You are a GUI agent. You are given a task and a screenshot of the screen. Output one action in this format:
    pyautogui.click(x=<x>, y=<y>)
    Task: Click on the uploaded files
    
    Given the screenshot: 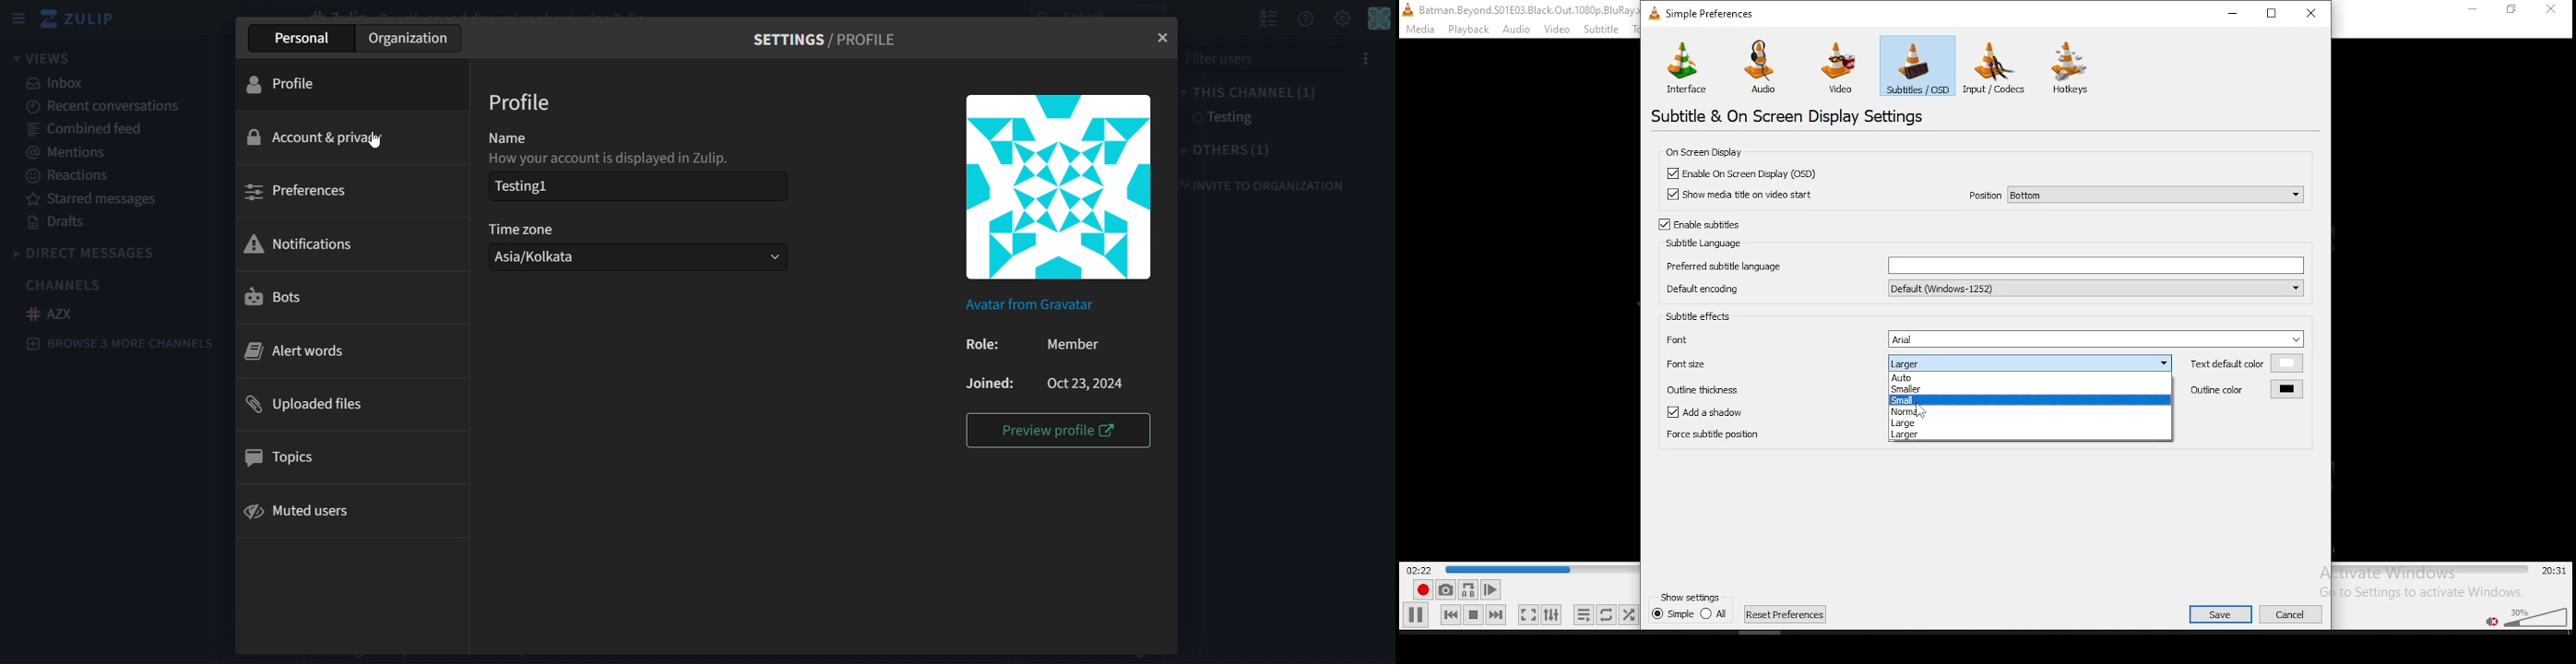 What is the action you would take?
    pyautogui.click(x=307, y=403)
    